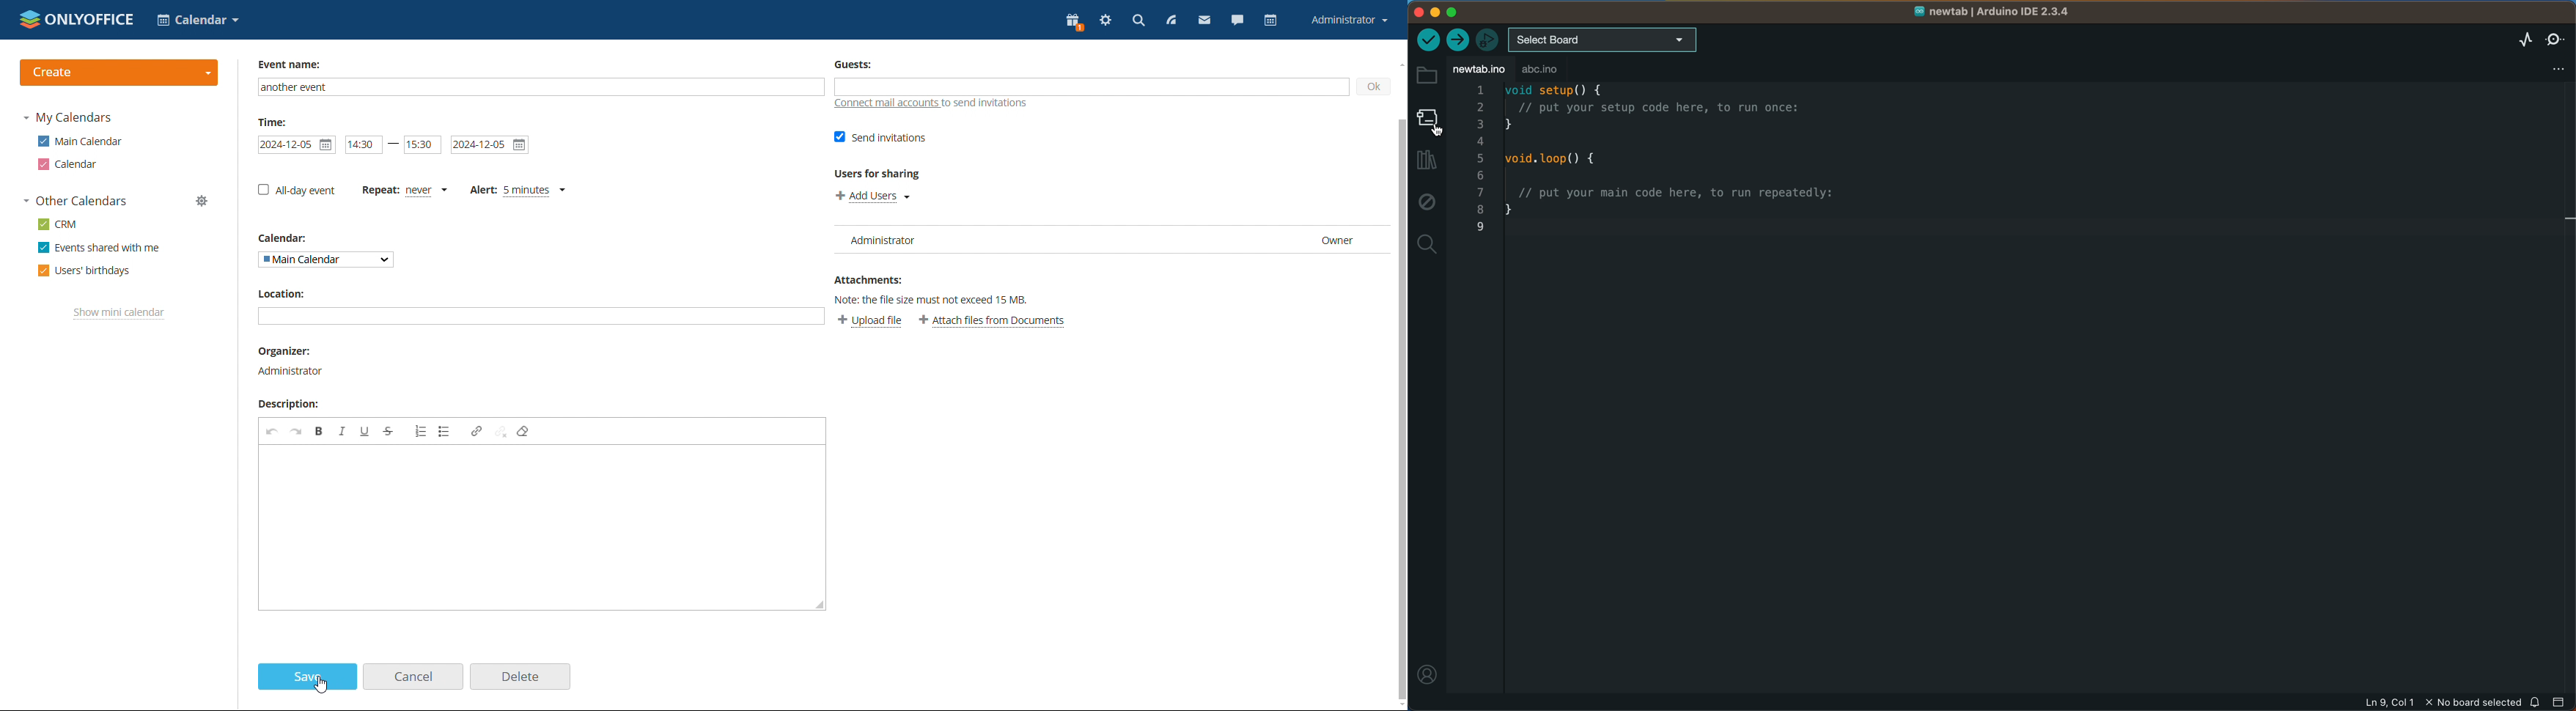 The height and width of the screenshot is (728, 2576). What do you see at coordinates (2560, 66) in the screenshot?
I see `file setting` at bounding box center [2560, 66].